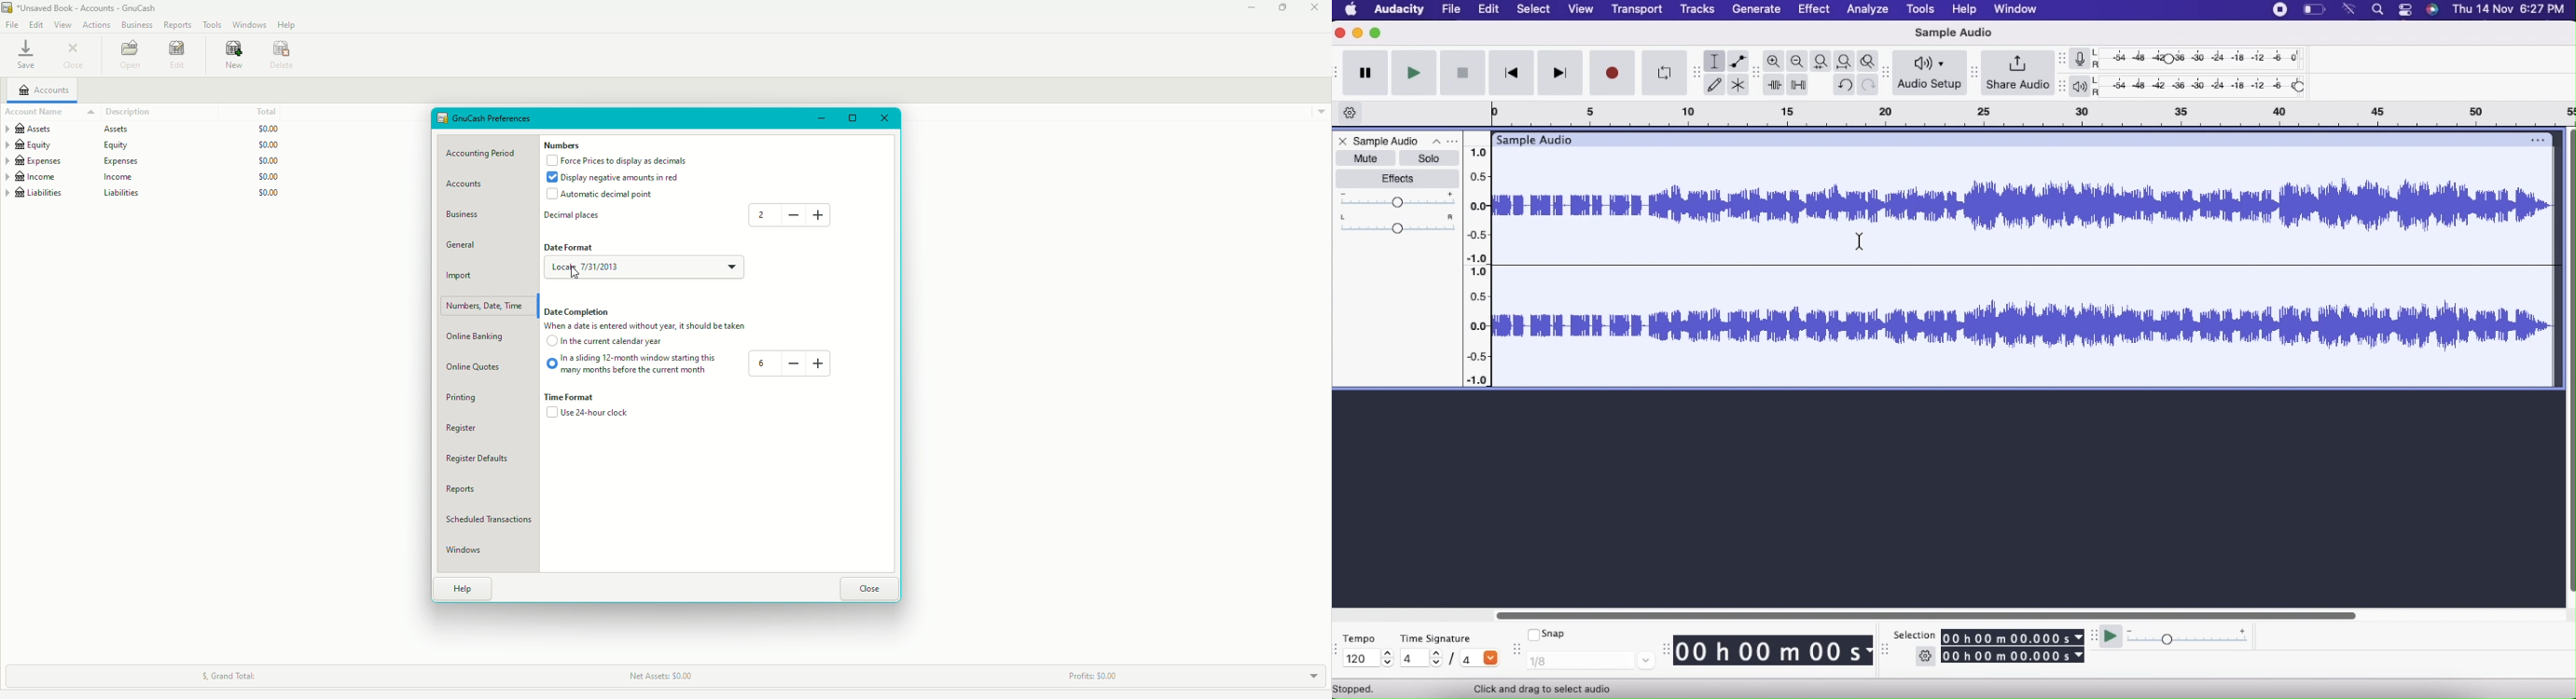 The height and width of the screenshot is (700, 2576). What do you see at coordinates (487, 458) in the screenshot?
I see `Defaults` at bounding box center [487, 458].